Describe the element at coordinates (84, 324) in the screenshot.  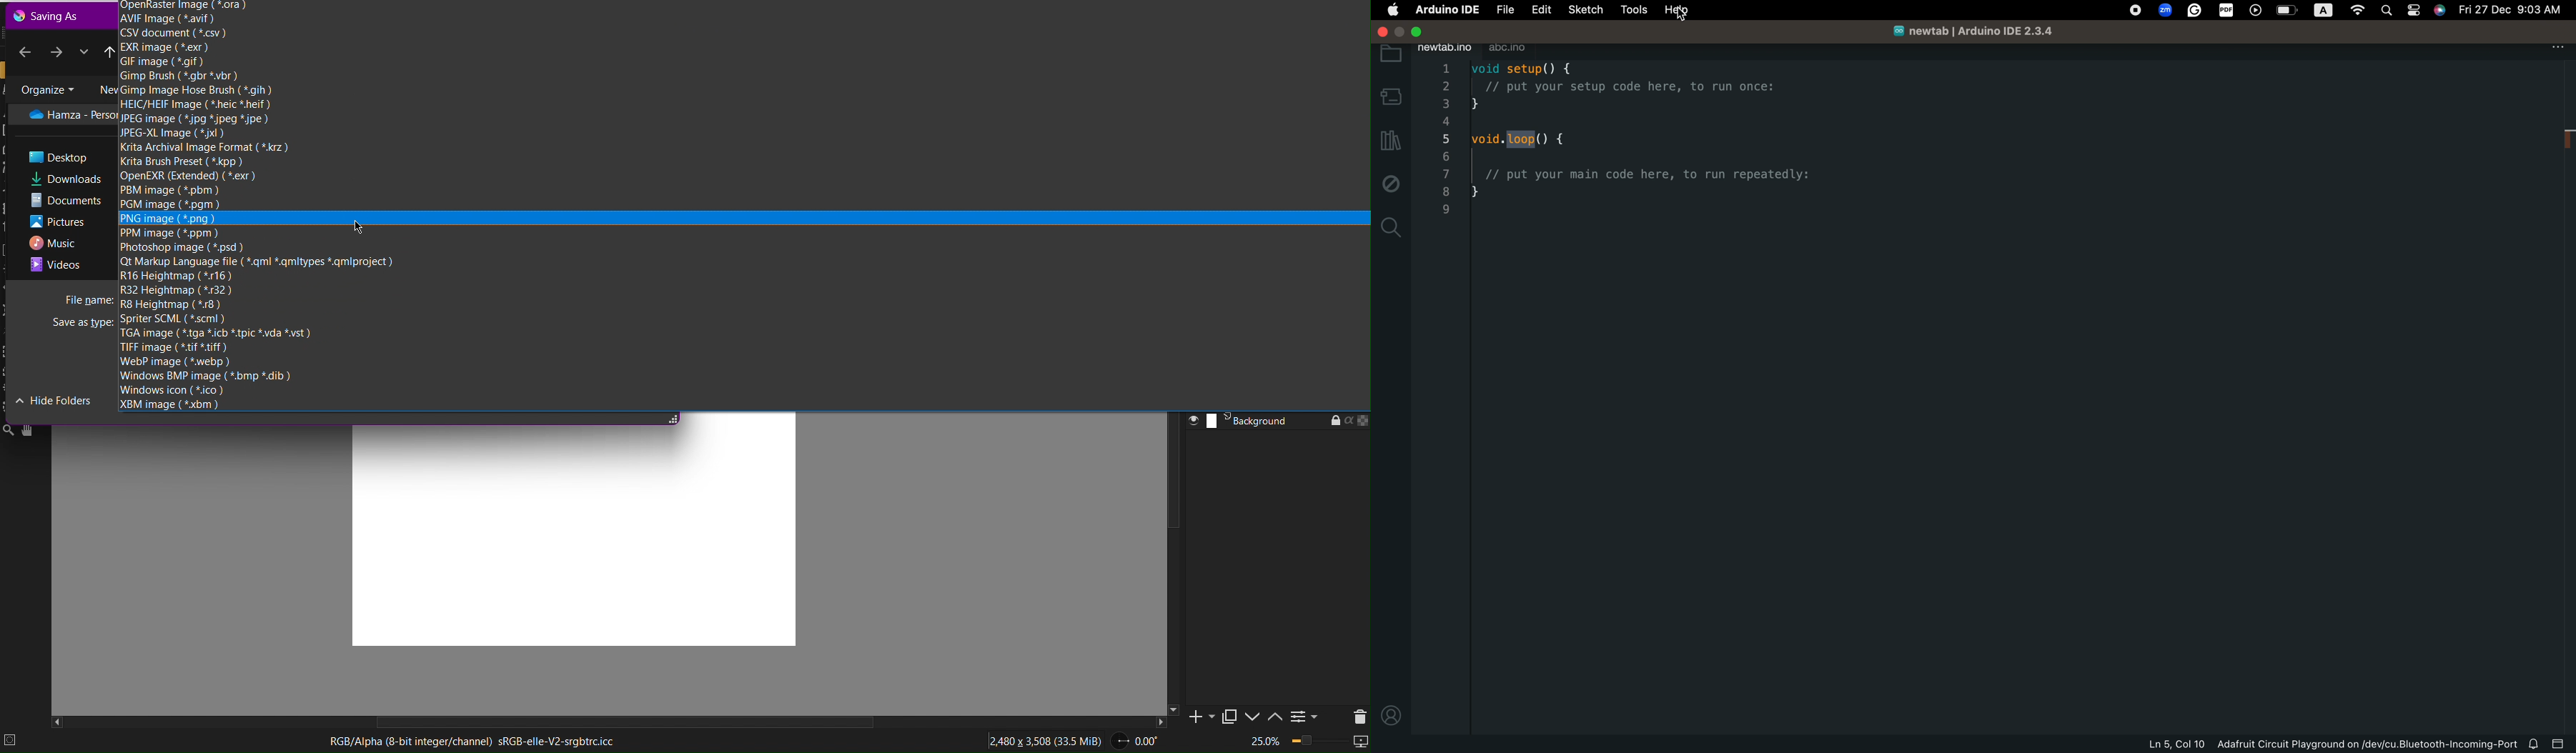
I see `Save as type` at that location.